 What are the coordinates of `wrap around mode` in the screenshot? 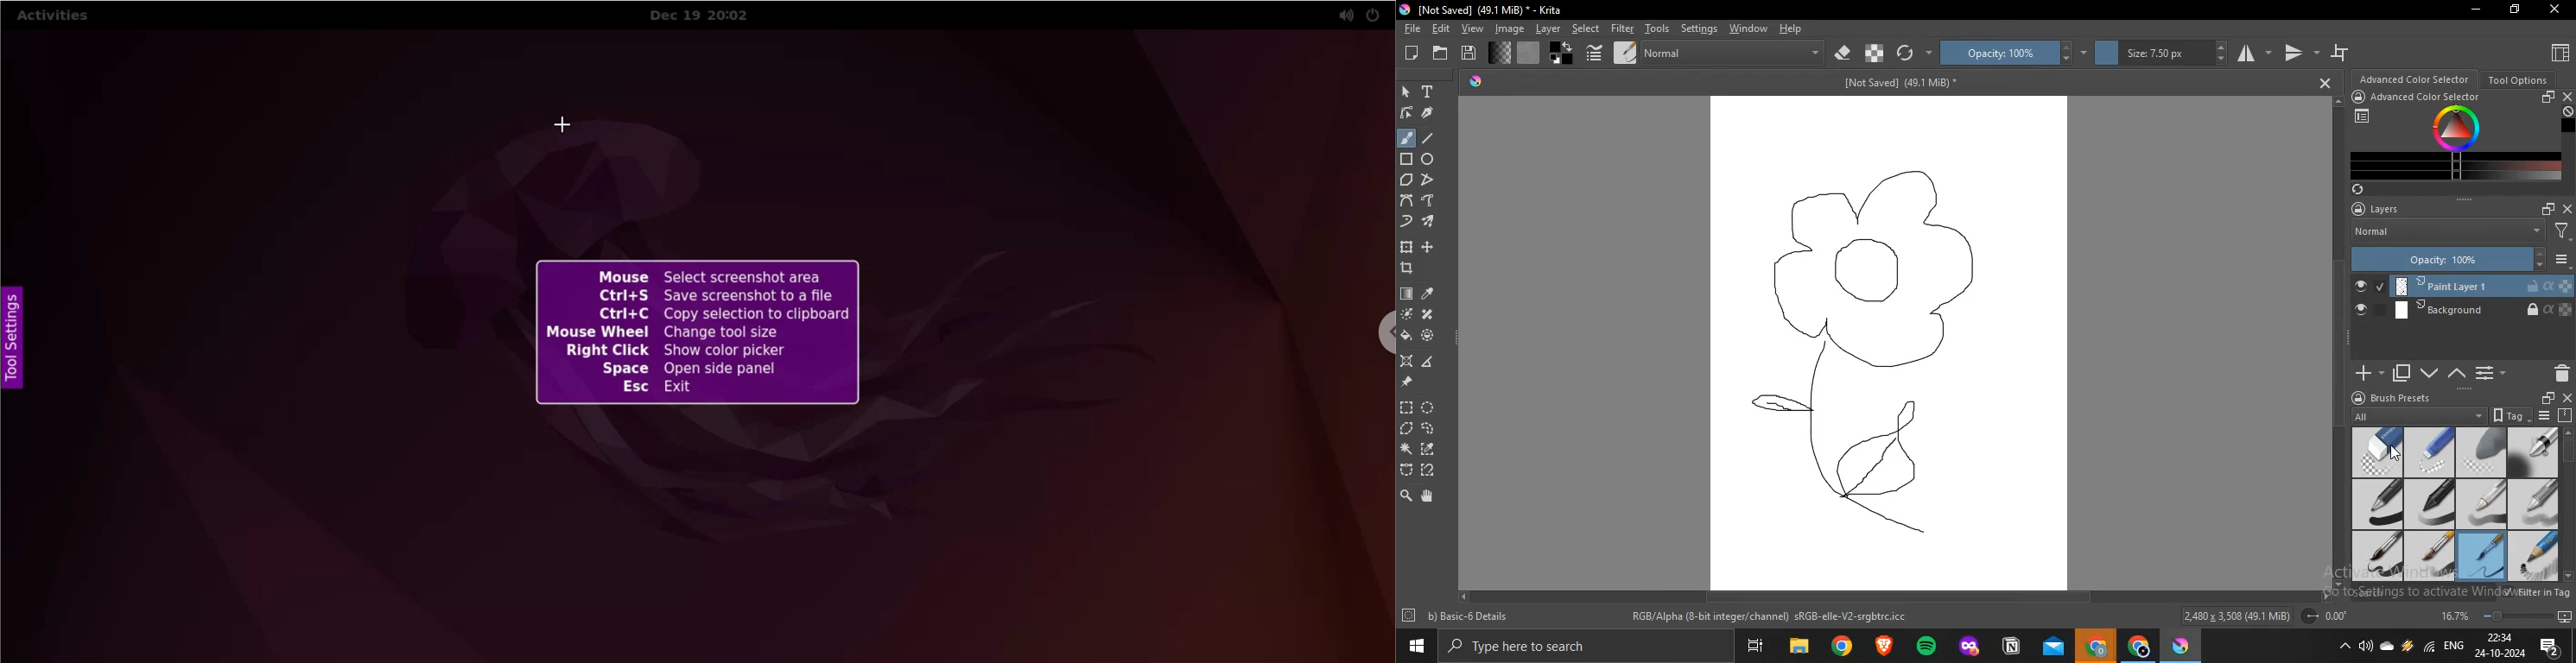 It's located at (2342, 52).